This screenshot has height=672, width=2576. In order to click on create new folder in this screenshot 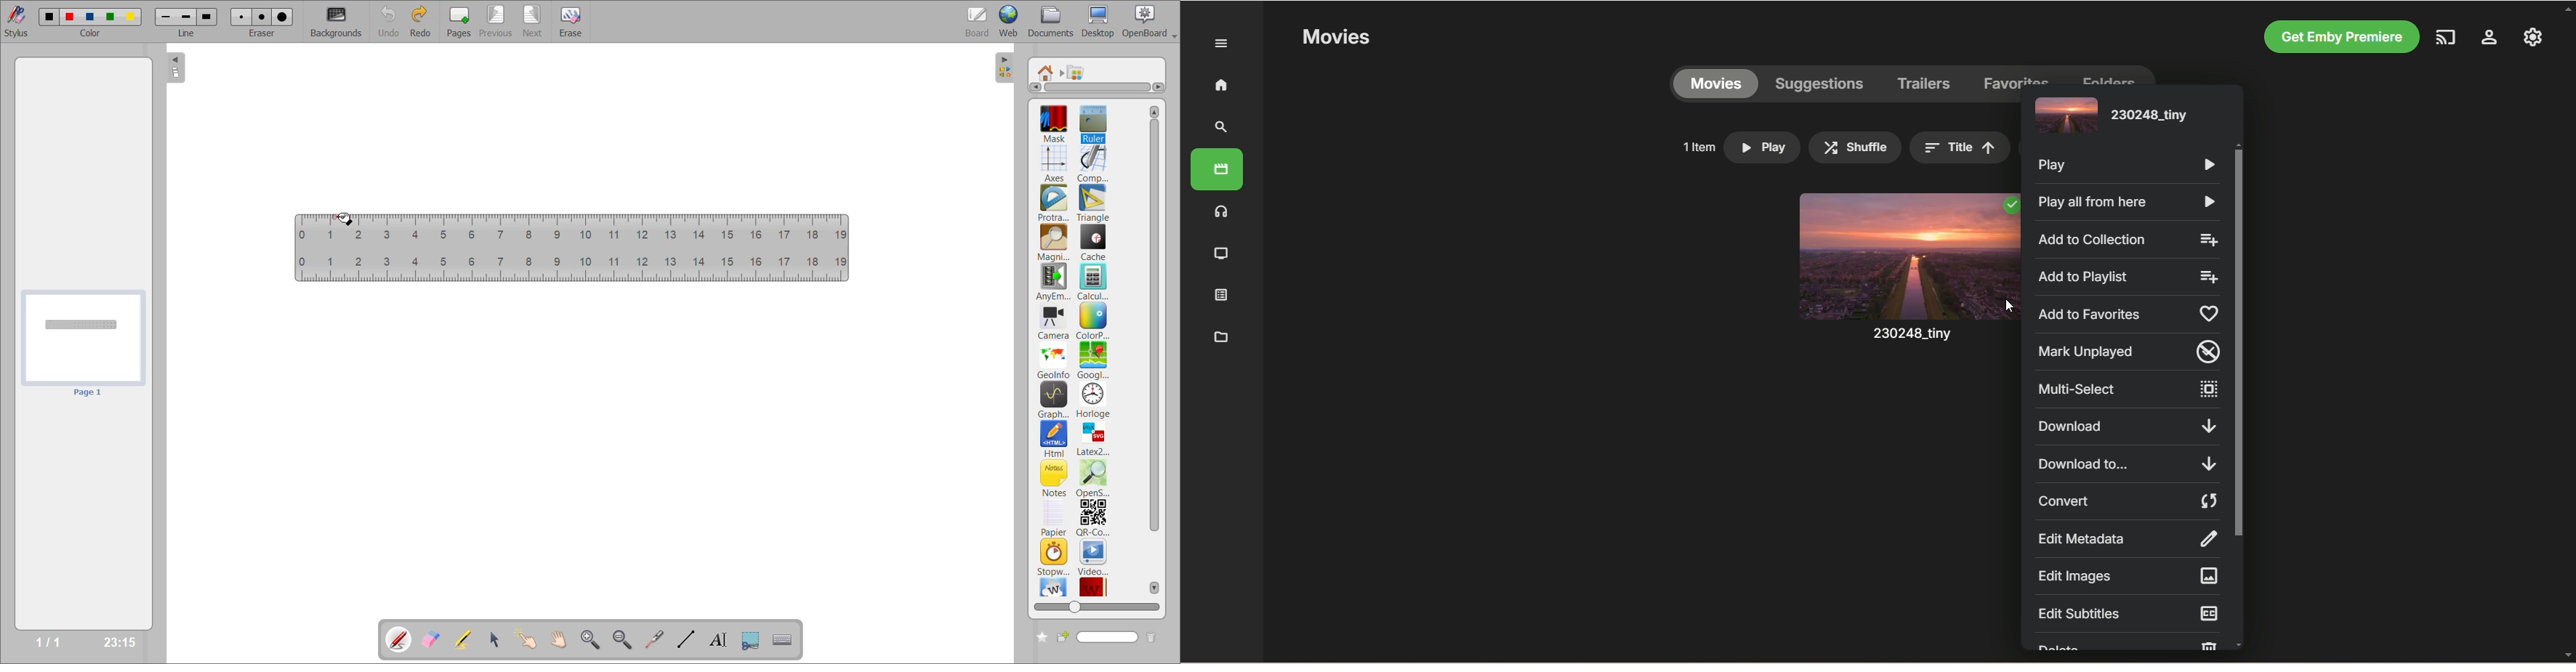, I will do `click(1040, 638)`.